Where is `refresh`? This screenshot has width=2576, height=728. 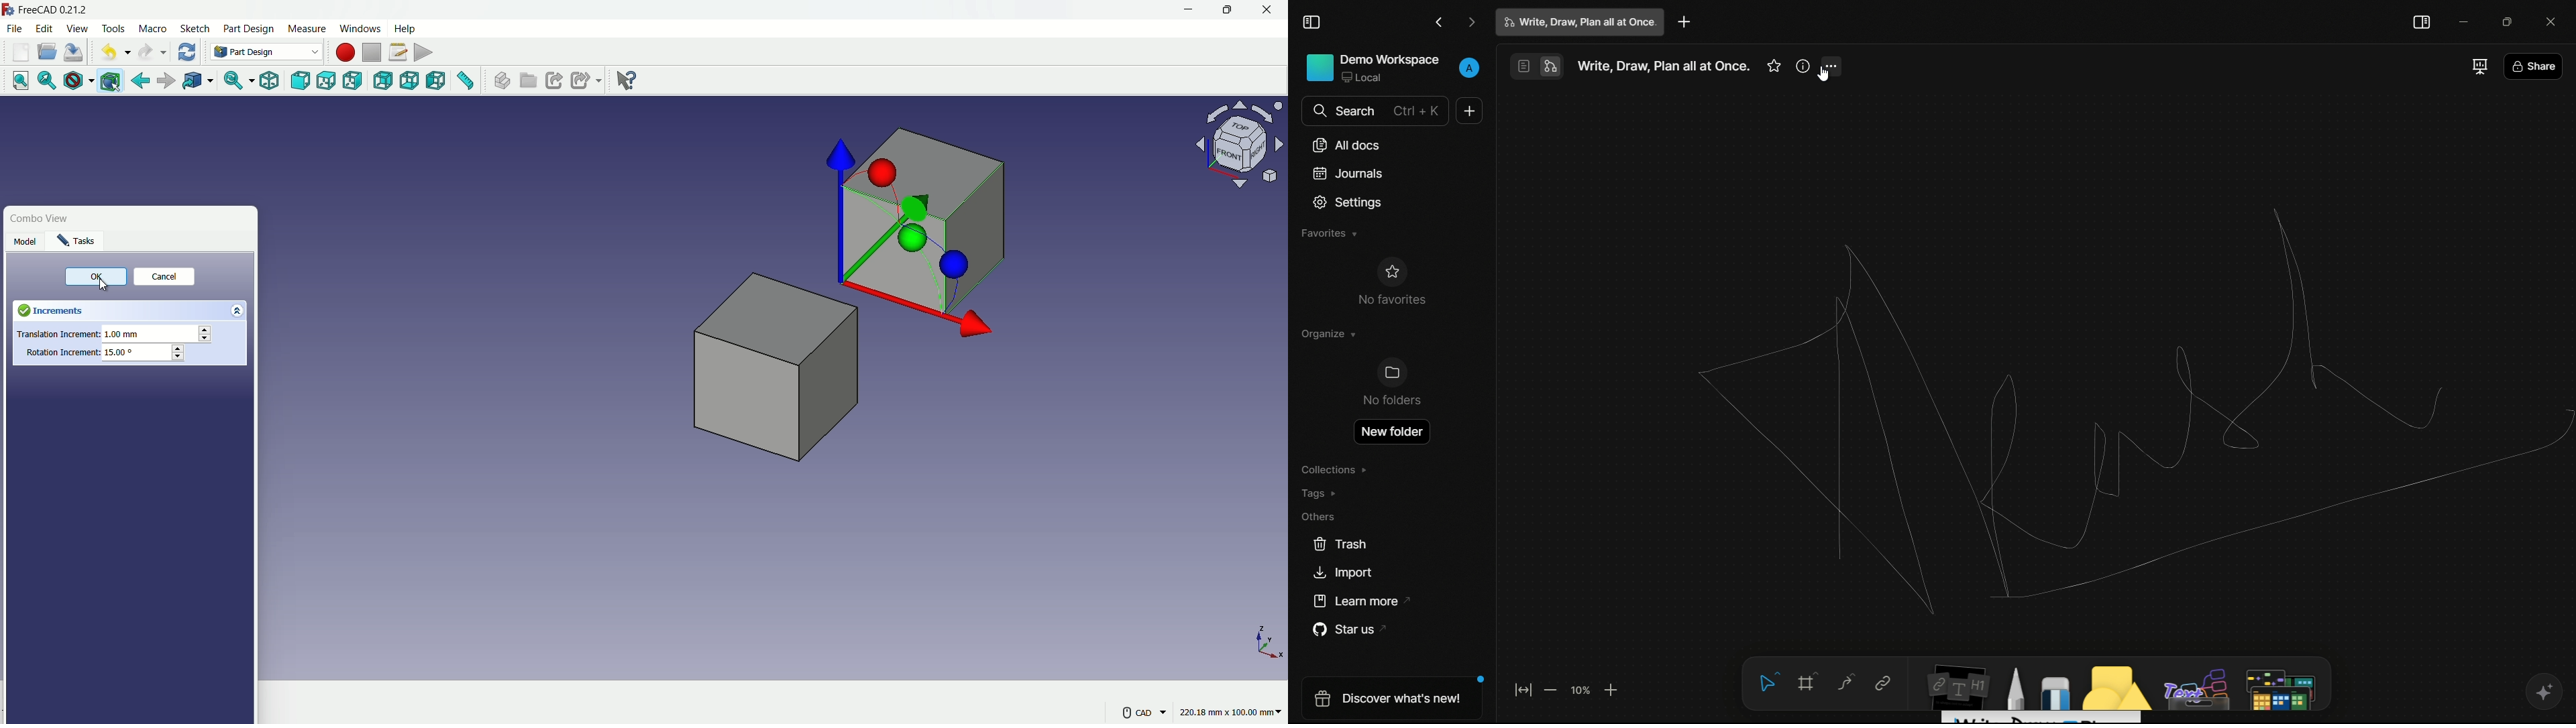
refresh is located at coordinates (186, 51).